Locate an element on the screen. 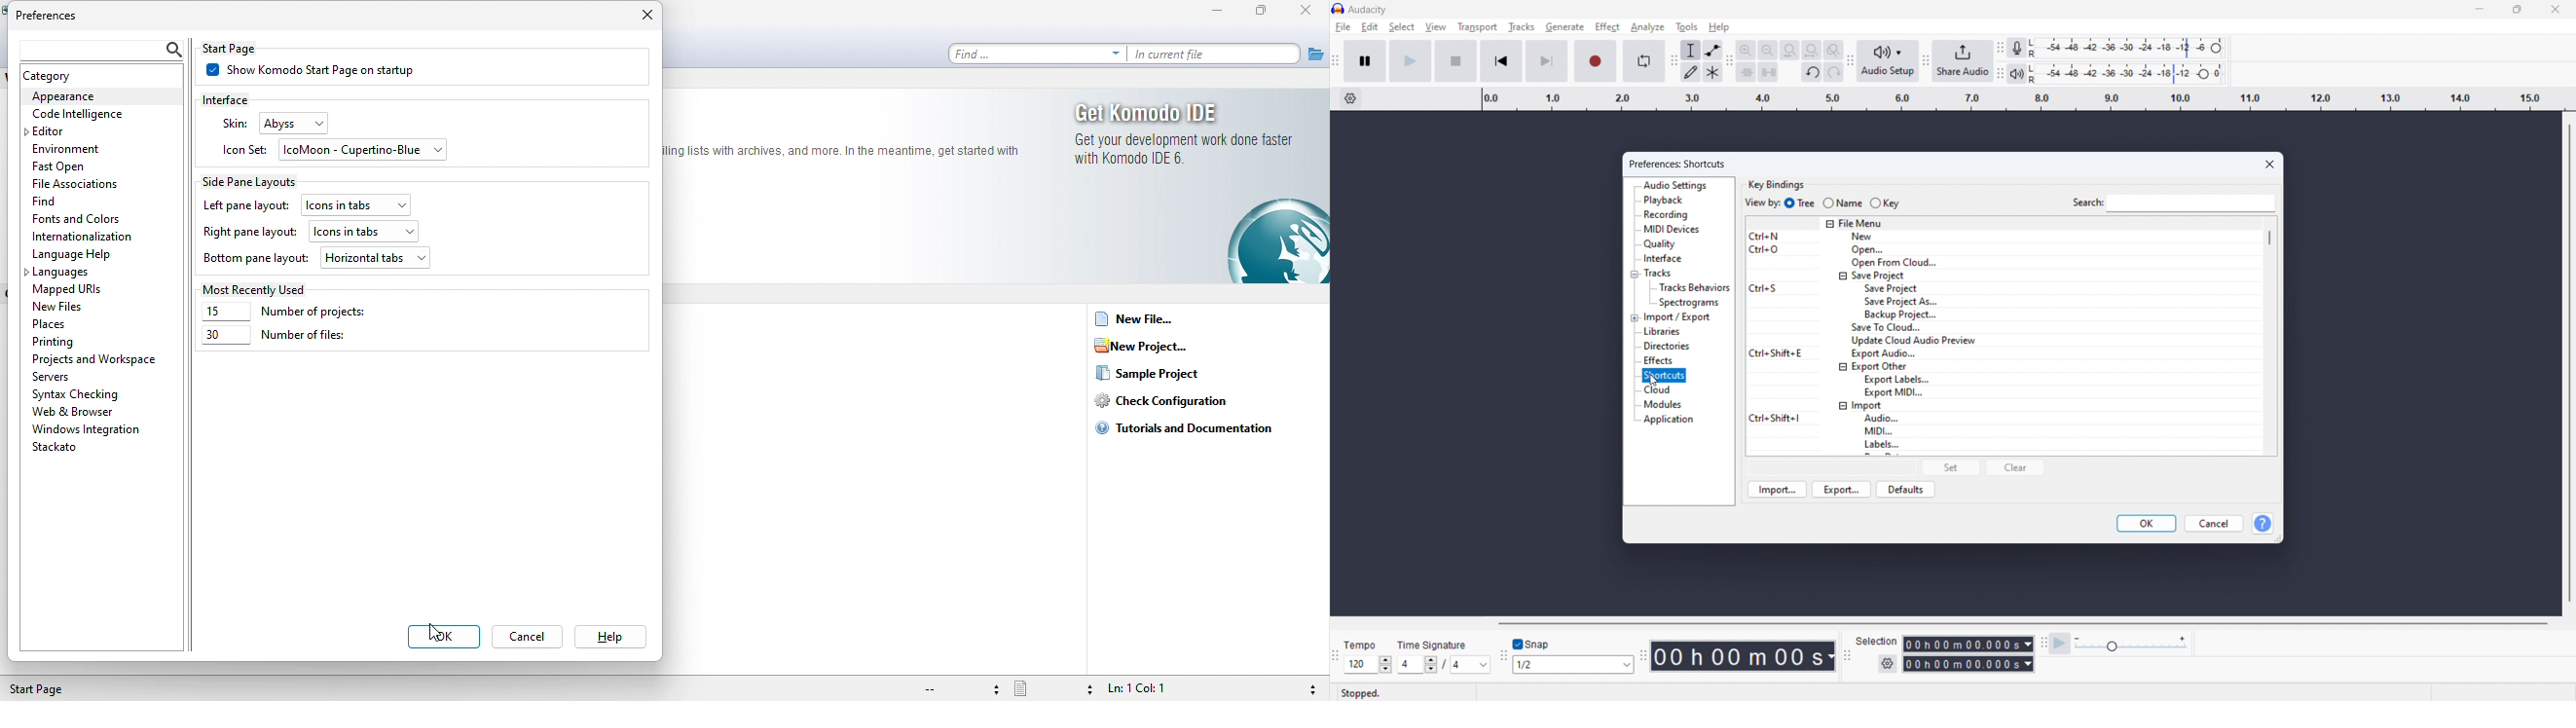 This screenshot has width=2576, height=728. spectograms is located at coordinates (1690, 302).